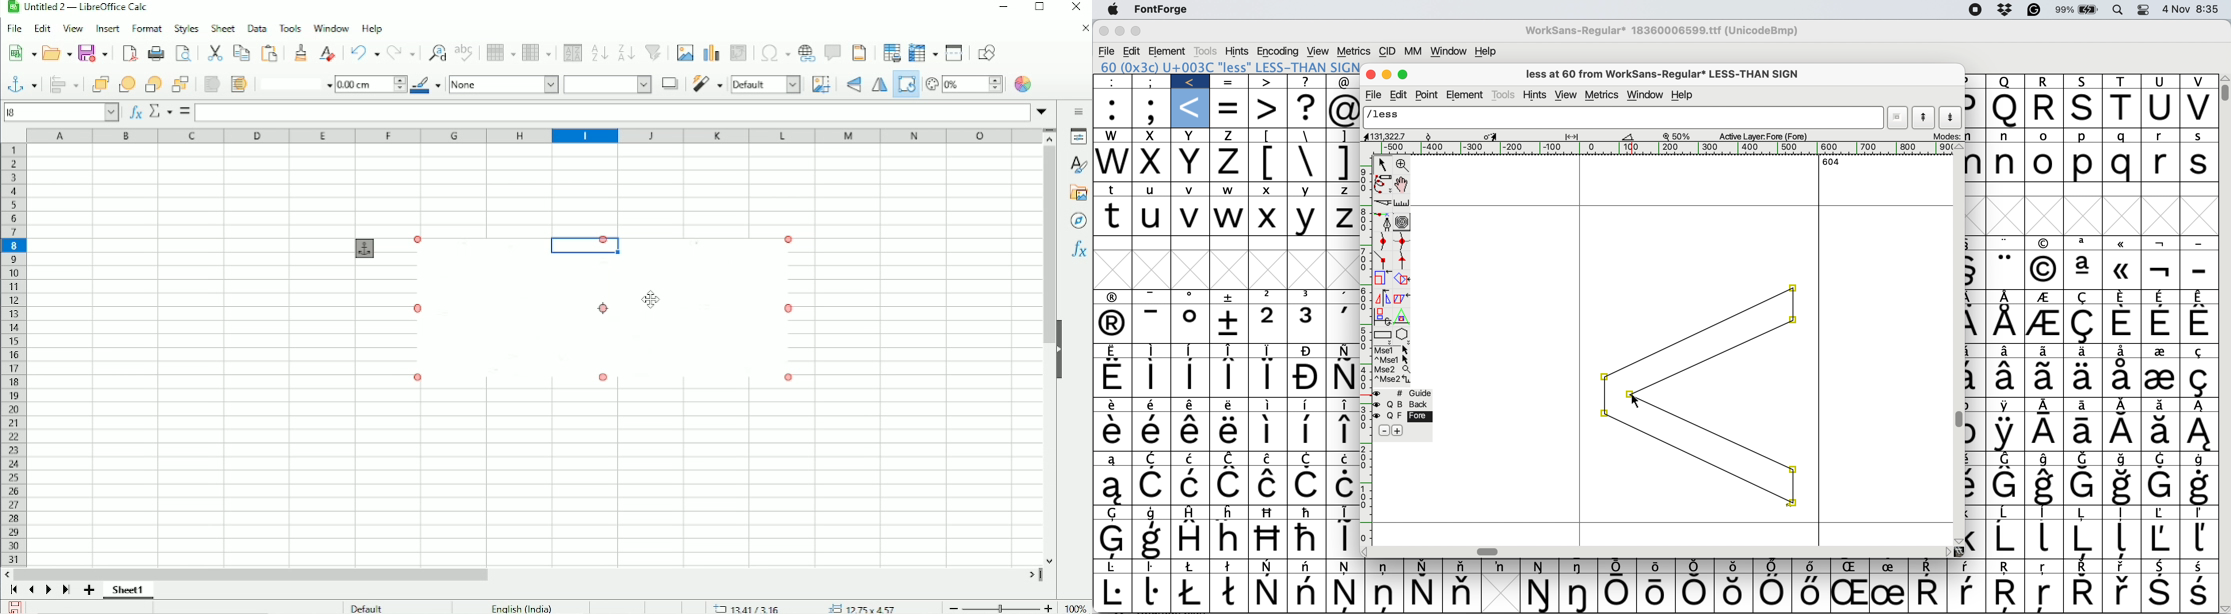  What do you see at coordinates (2160, 432) in the screenshot?
I see `Symbol` at bounding box center [2160, 432].